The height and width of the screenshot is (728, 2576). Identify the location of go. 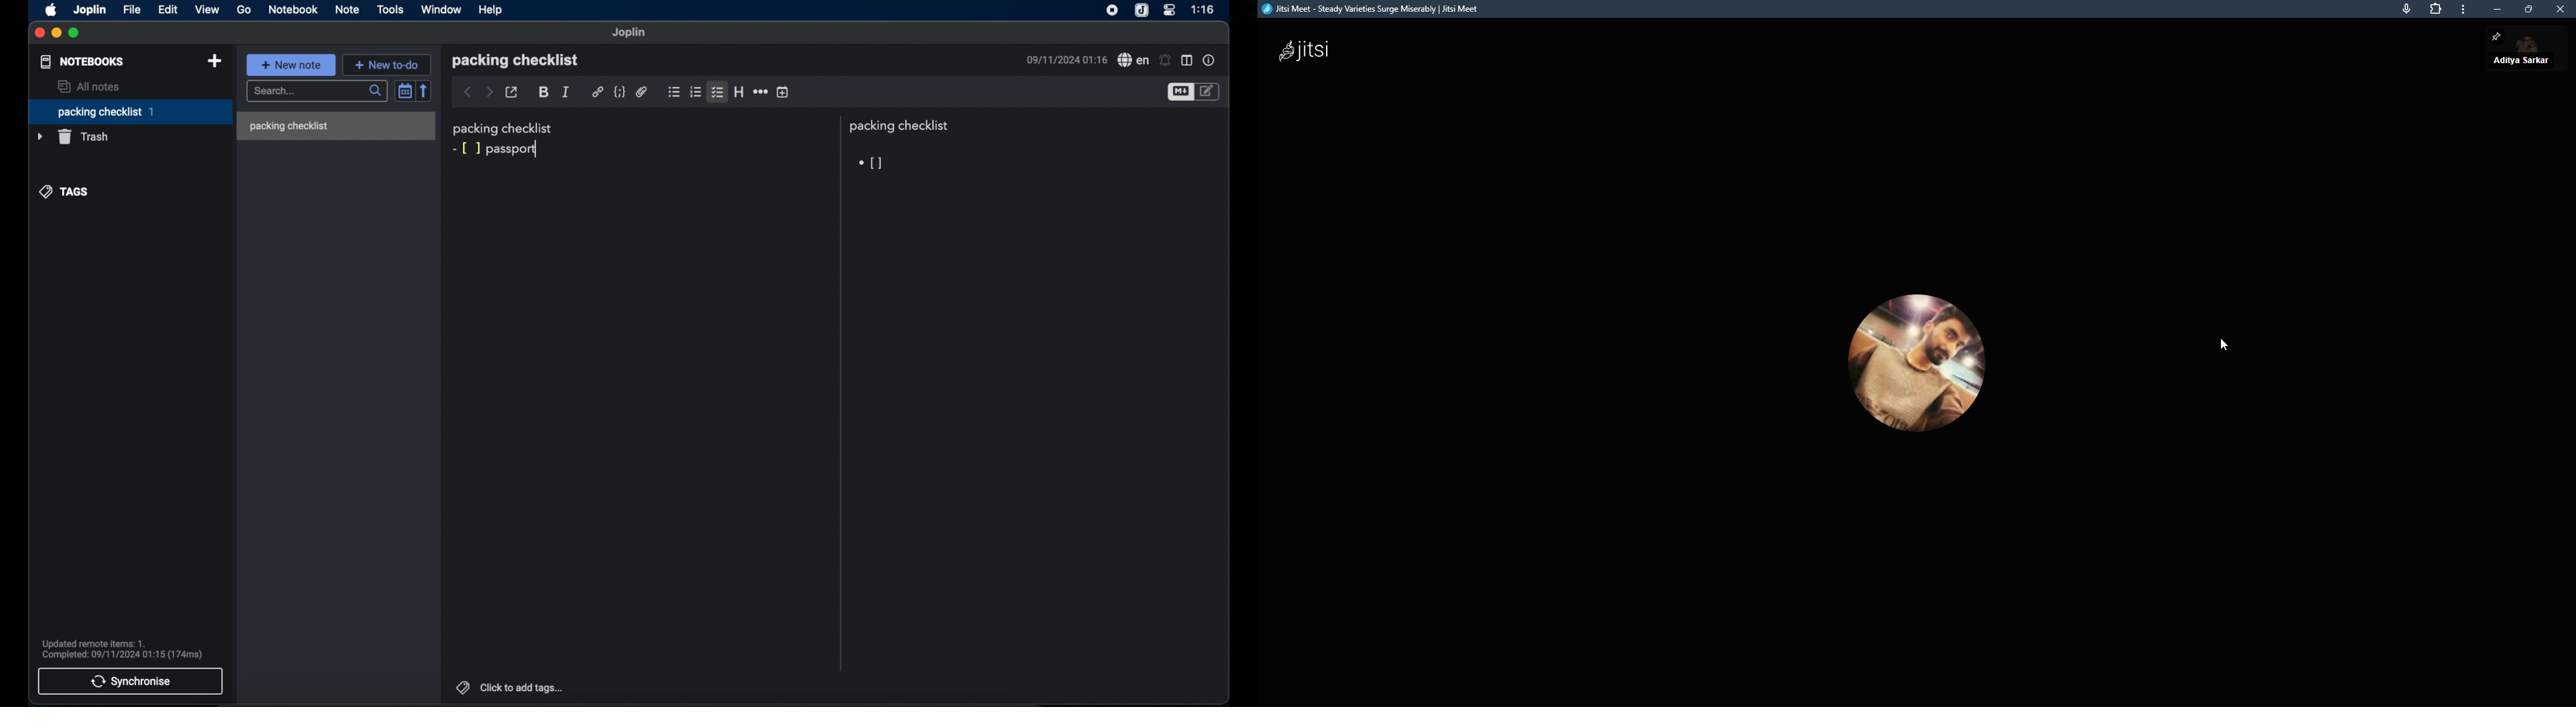
(244, 10).